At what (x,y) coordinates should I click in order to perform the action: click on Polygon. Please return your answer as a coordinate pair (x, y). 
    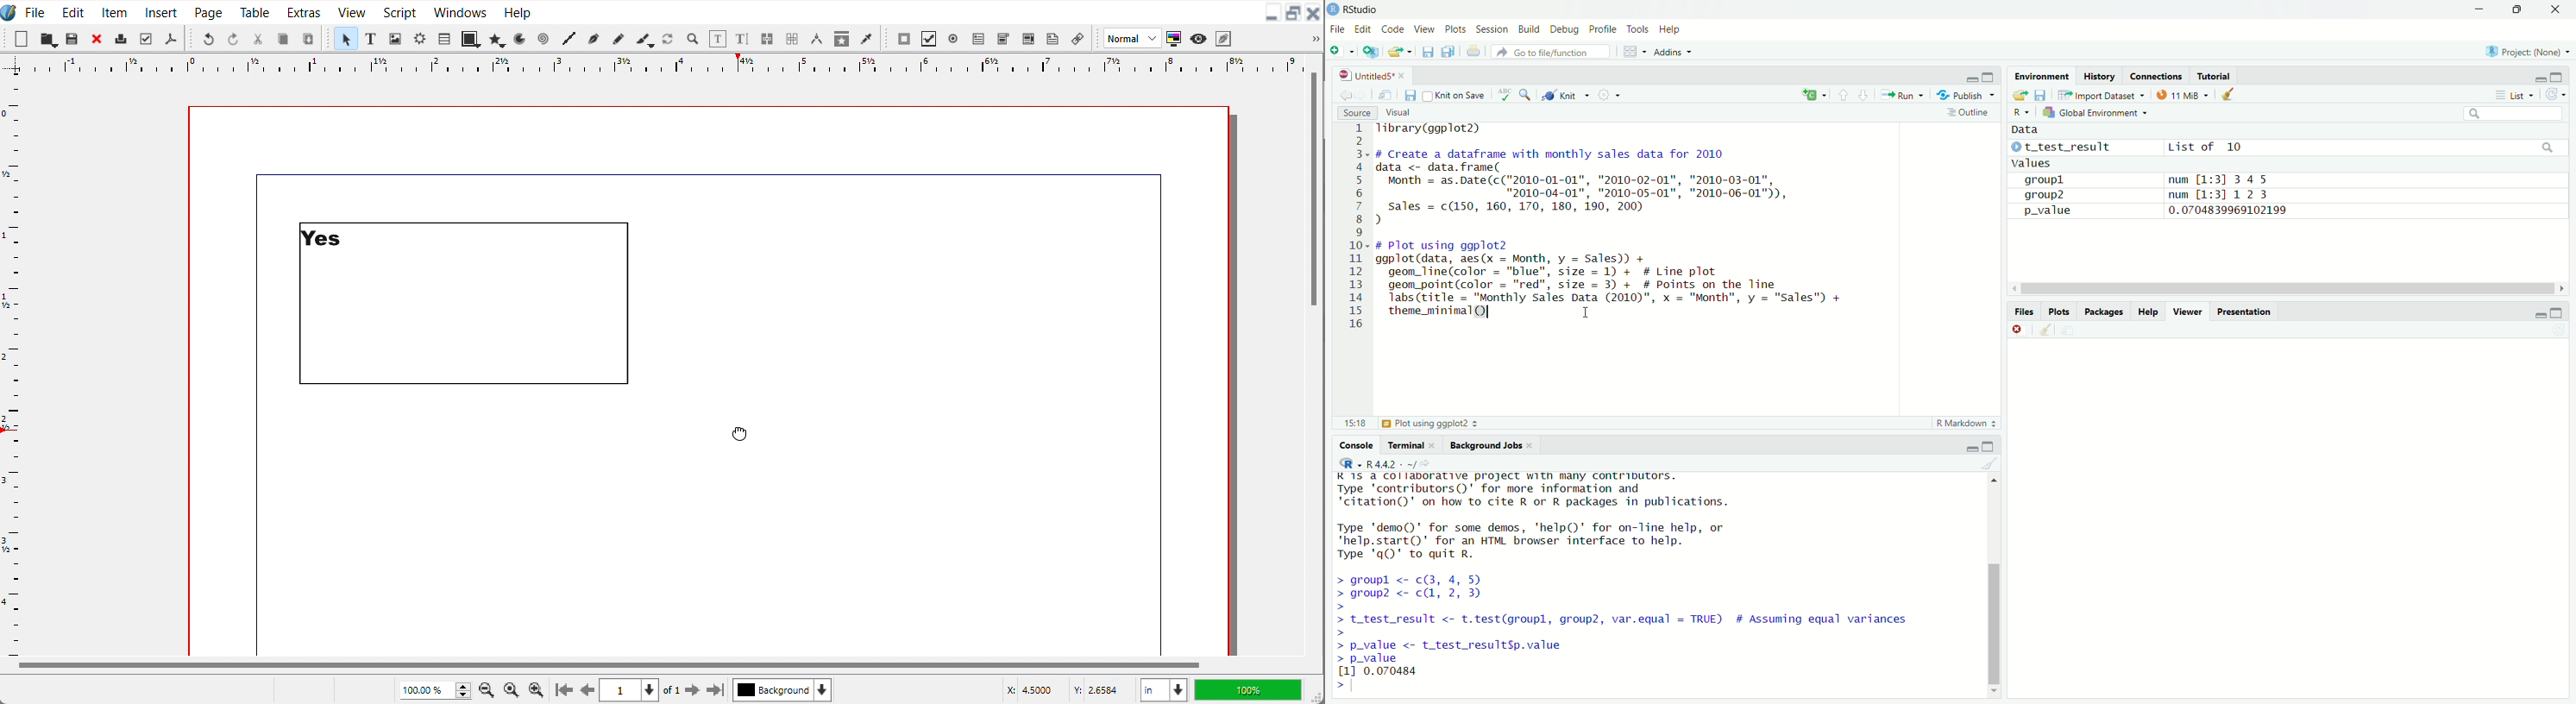
    Looking at the image, I should click on (498, 39).